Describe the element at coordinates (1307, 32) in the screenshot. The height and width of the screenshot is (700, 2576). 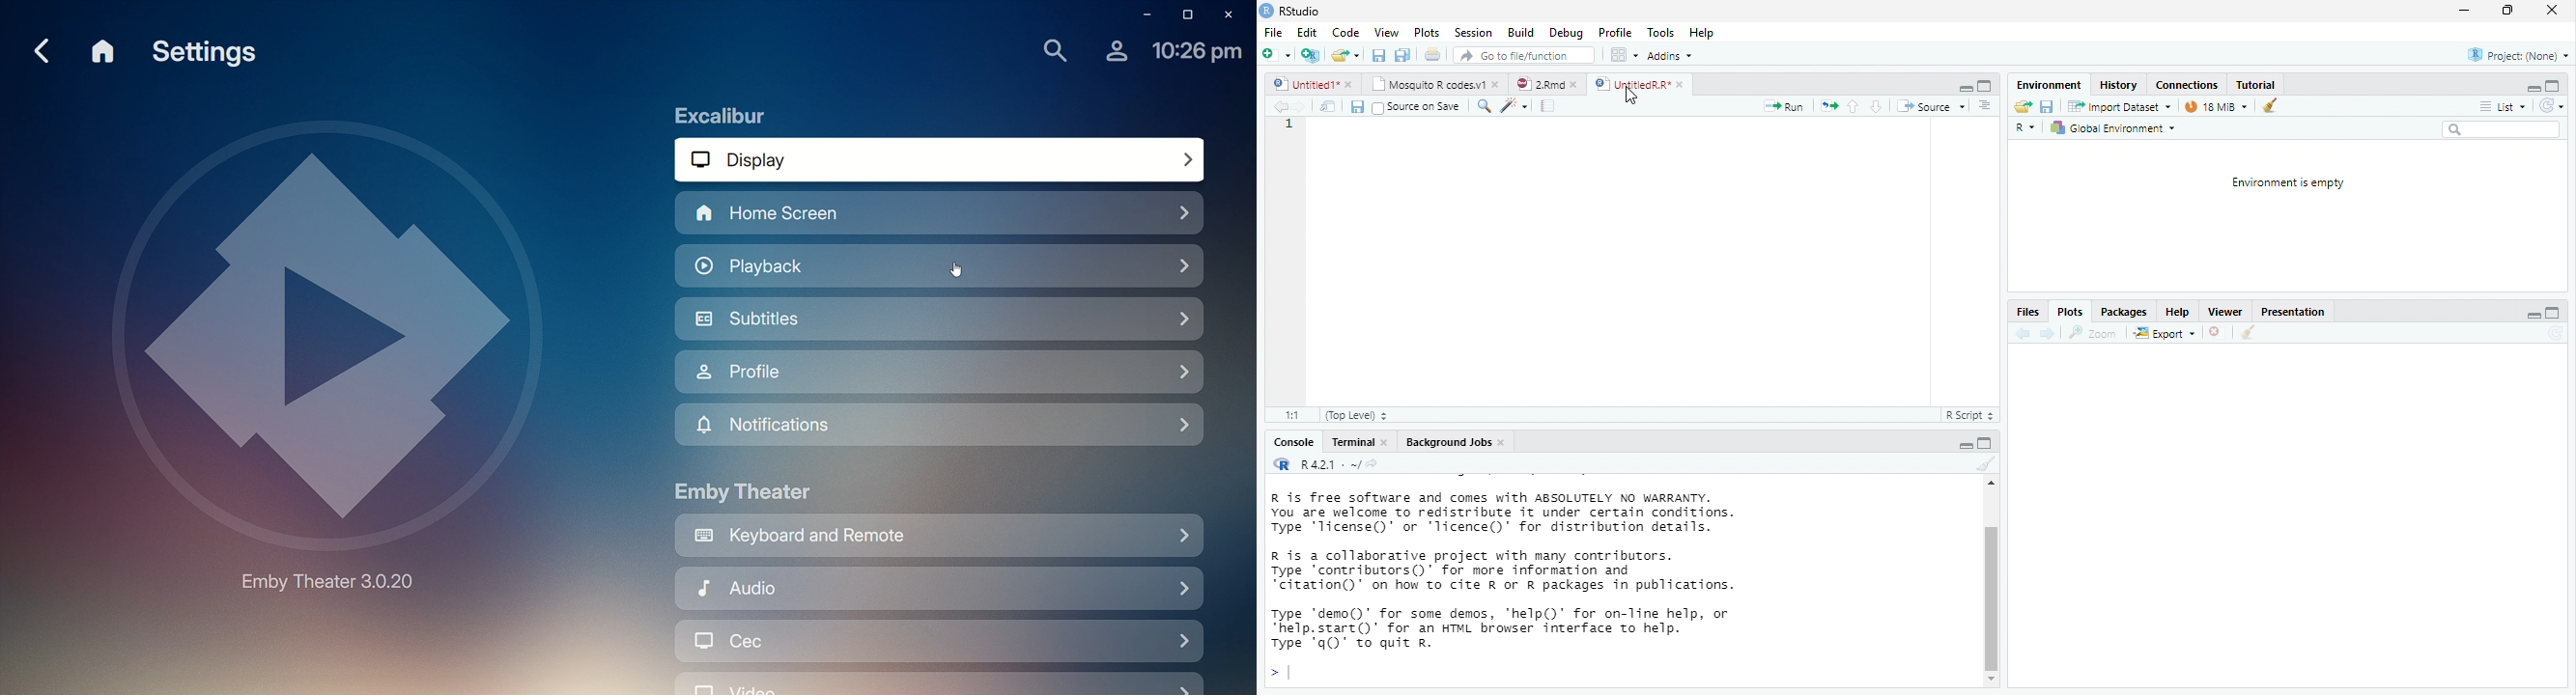
I see `Edit` at that location.